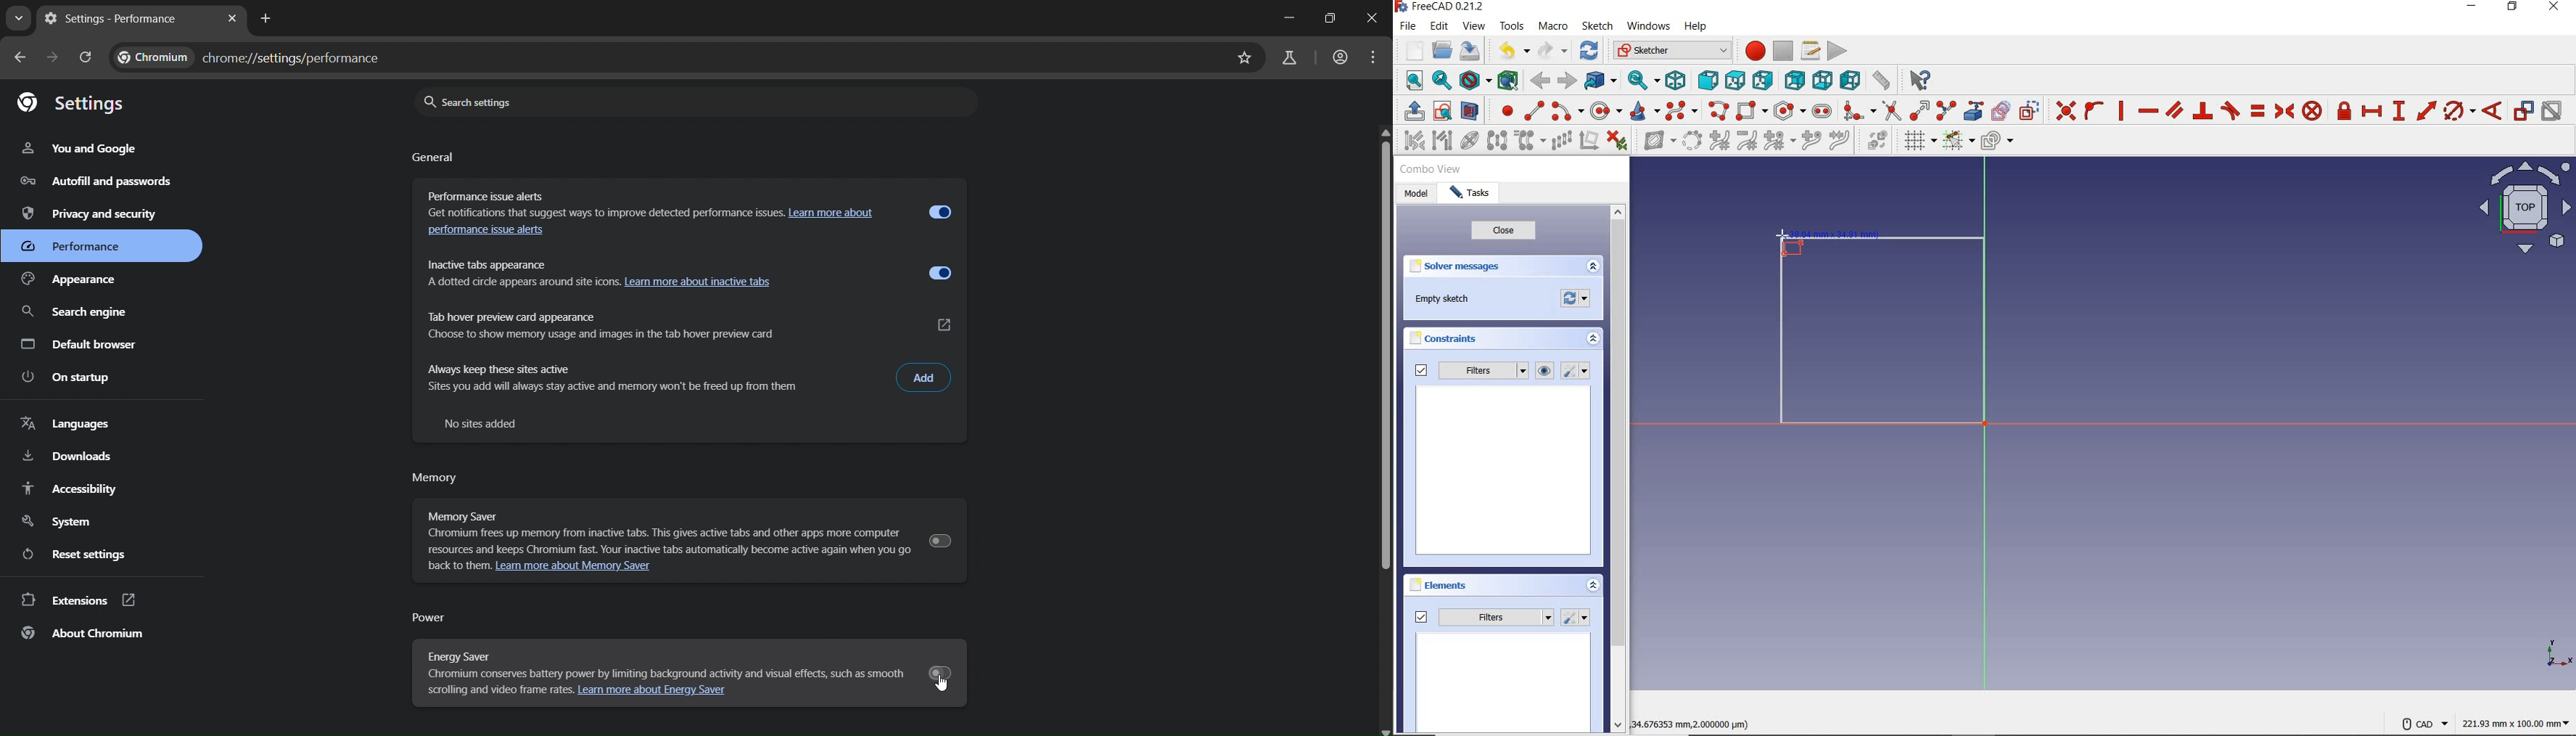 The width and height of the screenshot is (2576, 756). I want to click on constrain block, so click(2313, 111).